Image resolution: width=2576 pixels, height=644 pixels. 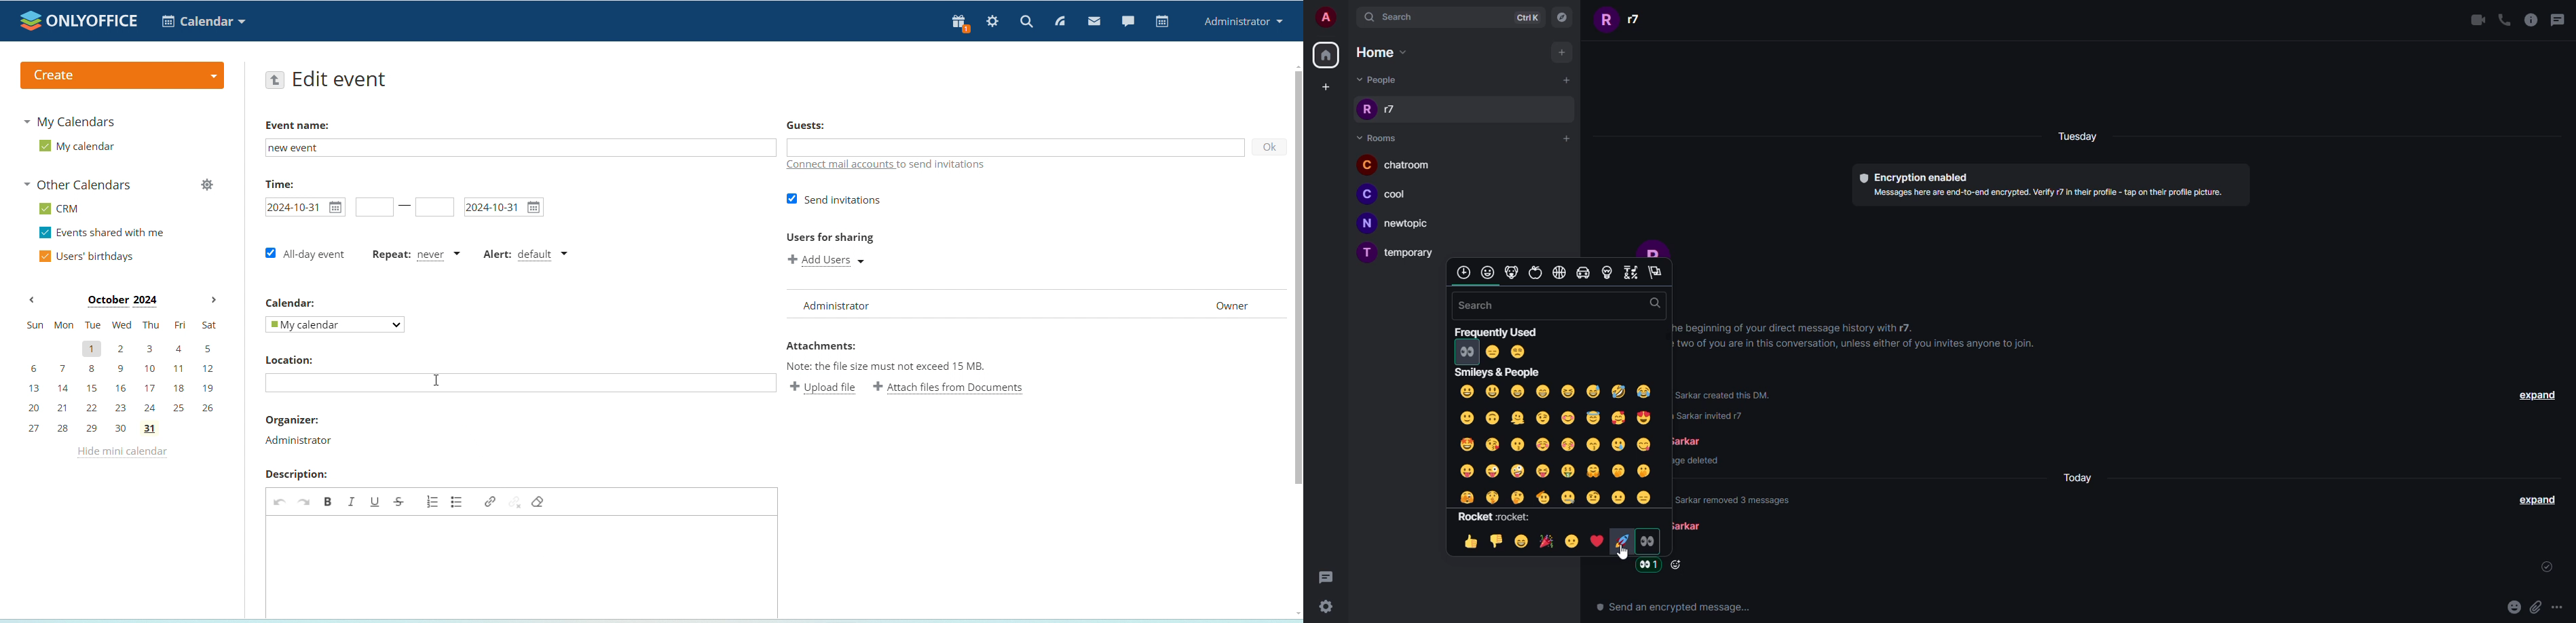 I want to click on info, so click(x=2047, y=196).